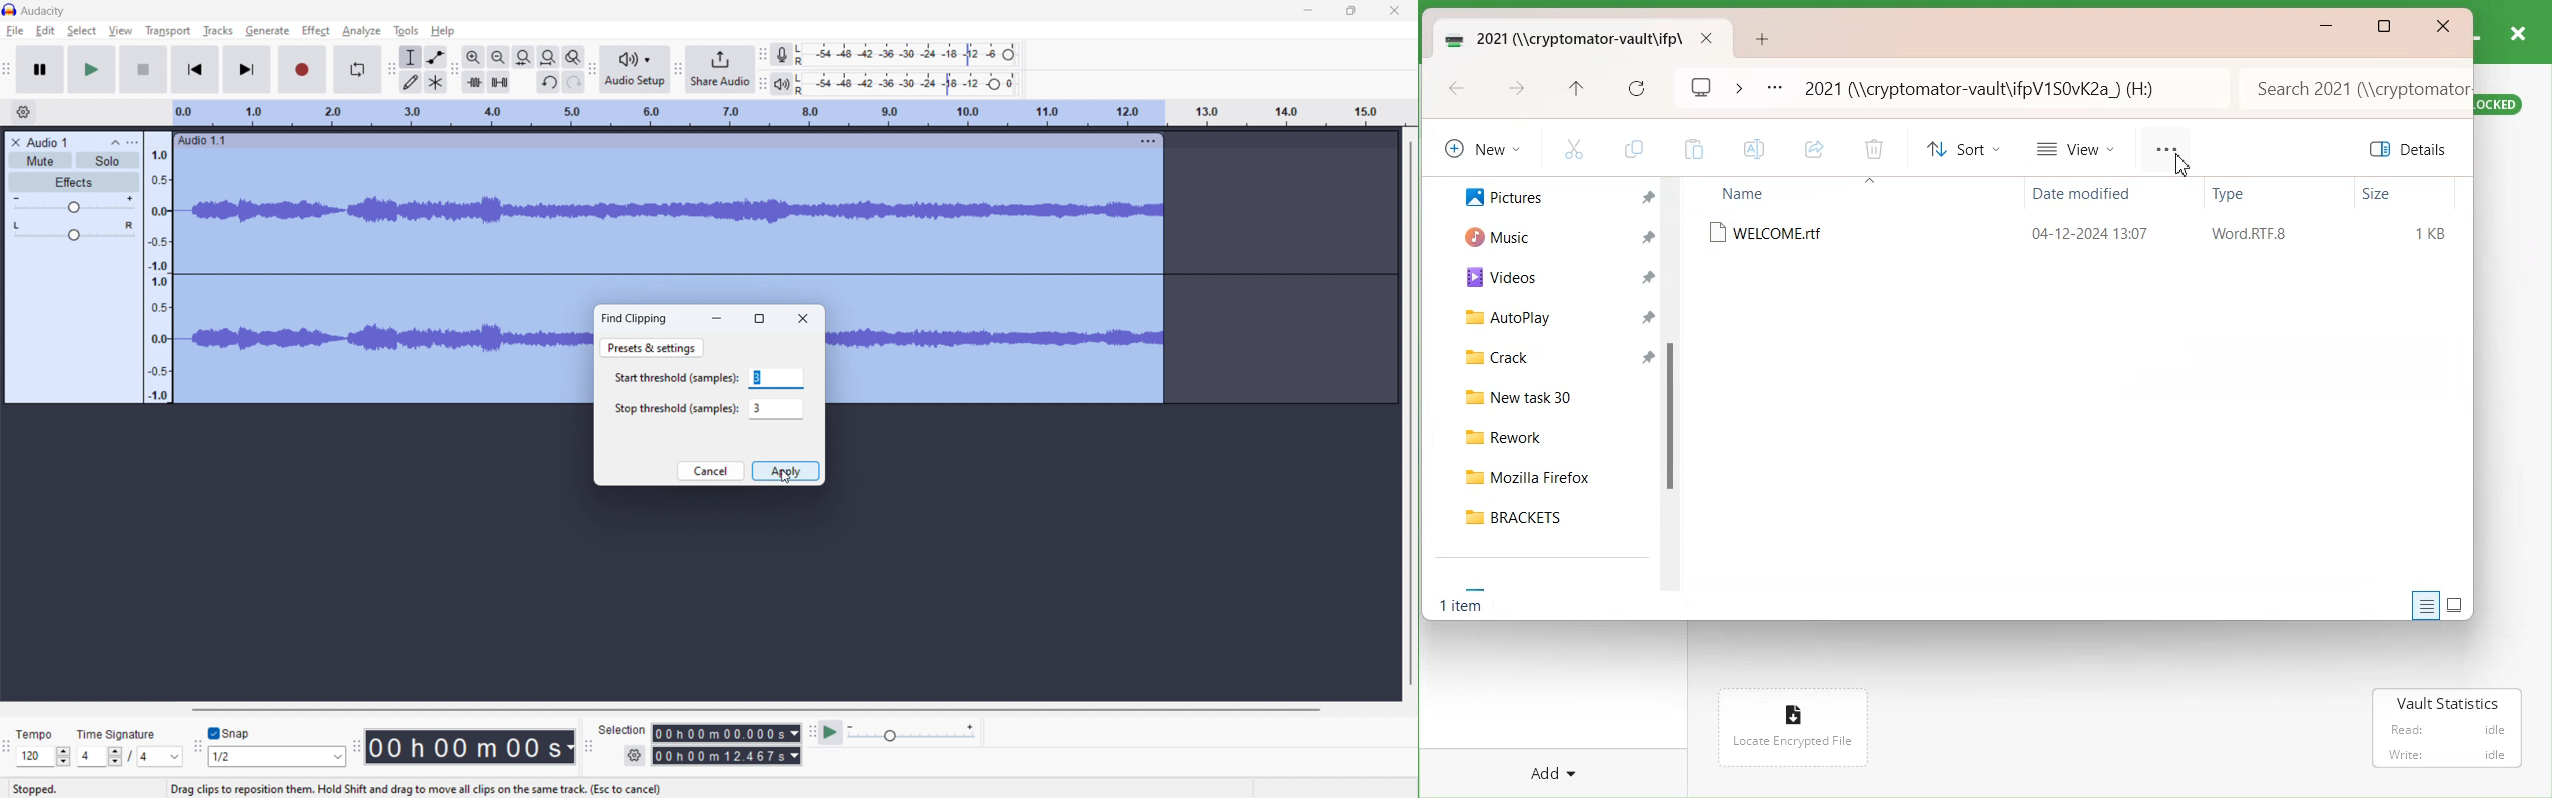 This screenshot has width=2576, height=812. What do you see at coordinates (357, 69) in the screenshot?
I see `enable looping` at bounding box center [357, 69].